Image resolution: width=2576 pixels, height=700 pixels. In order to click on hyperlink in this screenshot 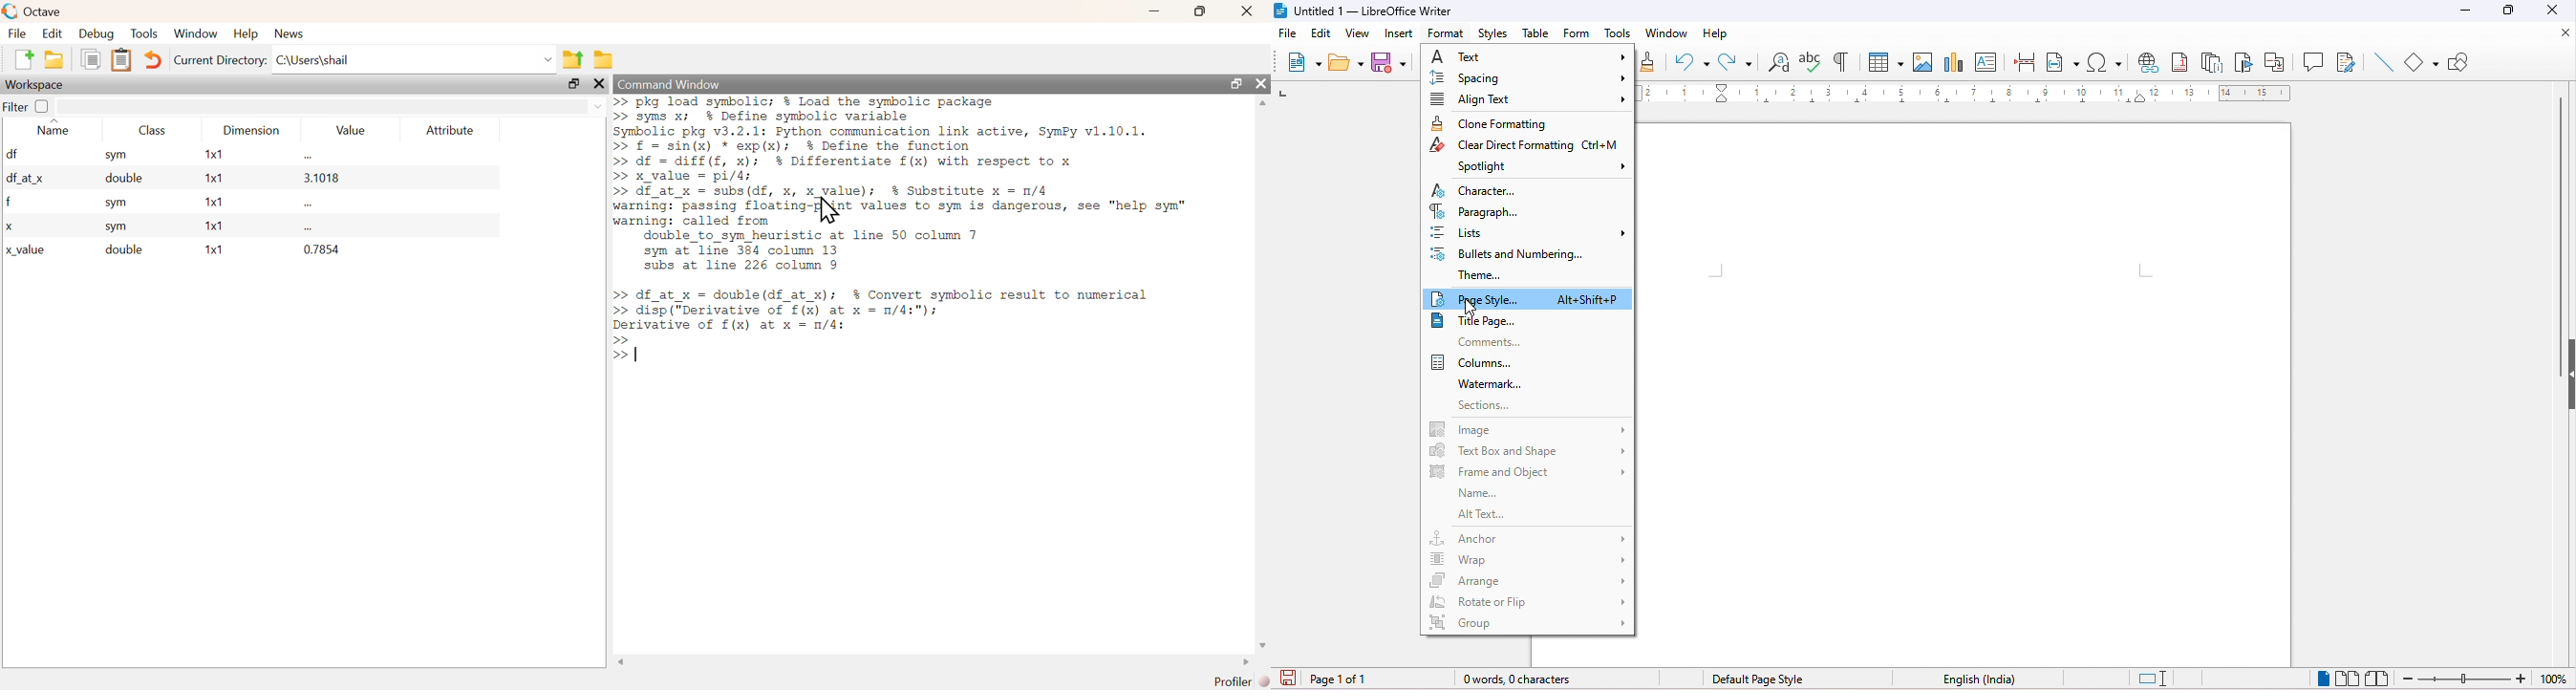, I will do `click(2151, 65)`.